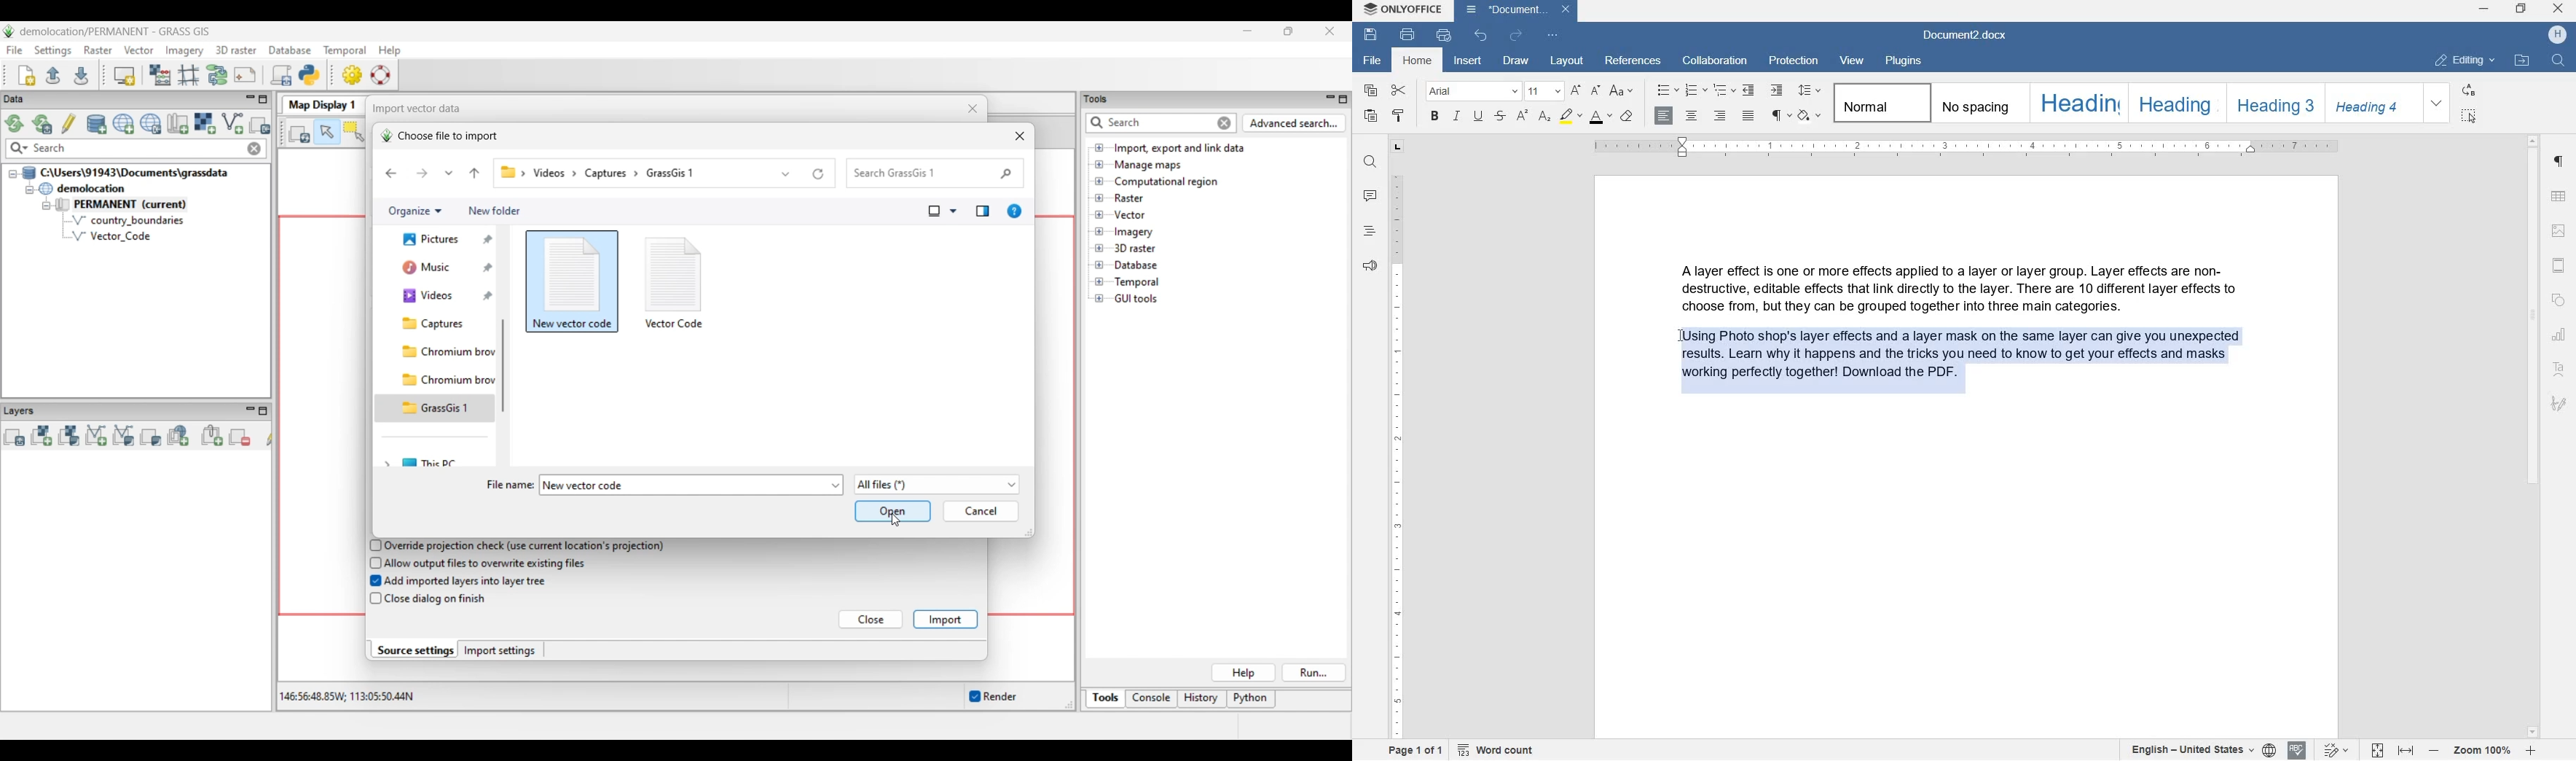 This screenshot has width=2576, height=784. I want to click on REPLACE, so click(2469, 89).